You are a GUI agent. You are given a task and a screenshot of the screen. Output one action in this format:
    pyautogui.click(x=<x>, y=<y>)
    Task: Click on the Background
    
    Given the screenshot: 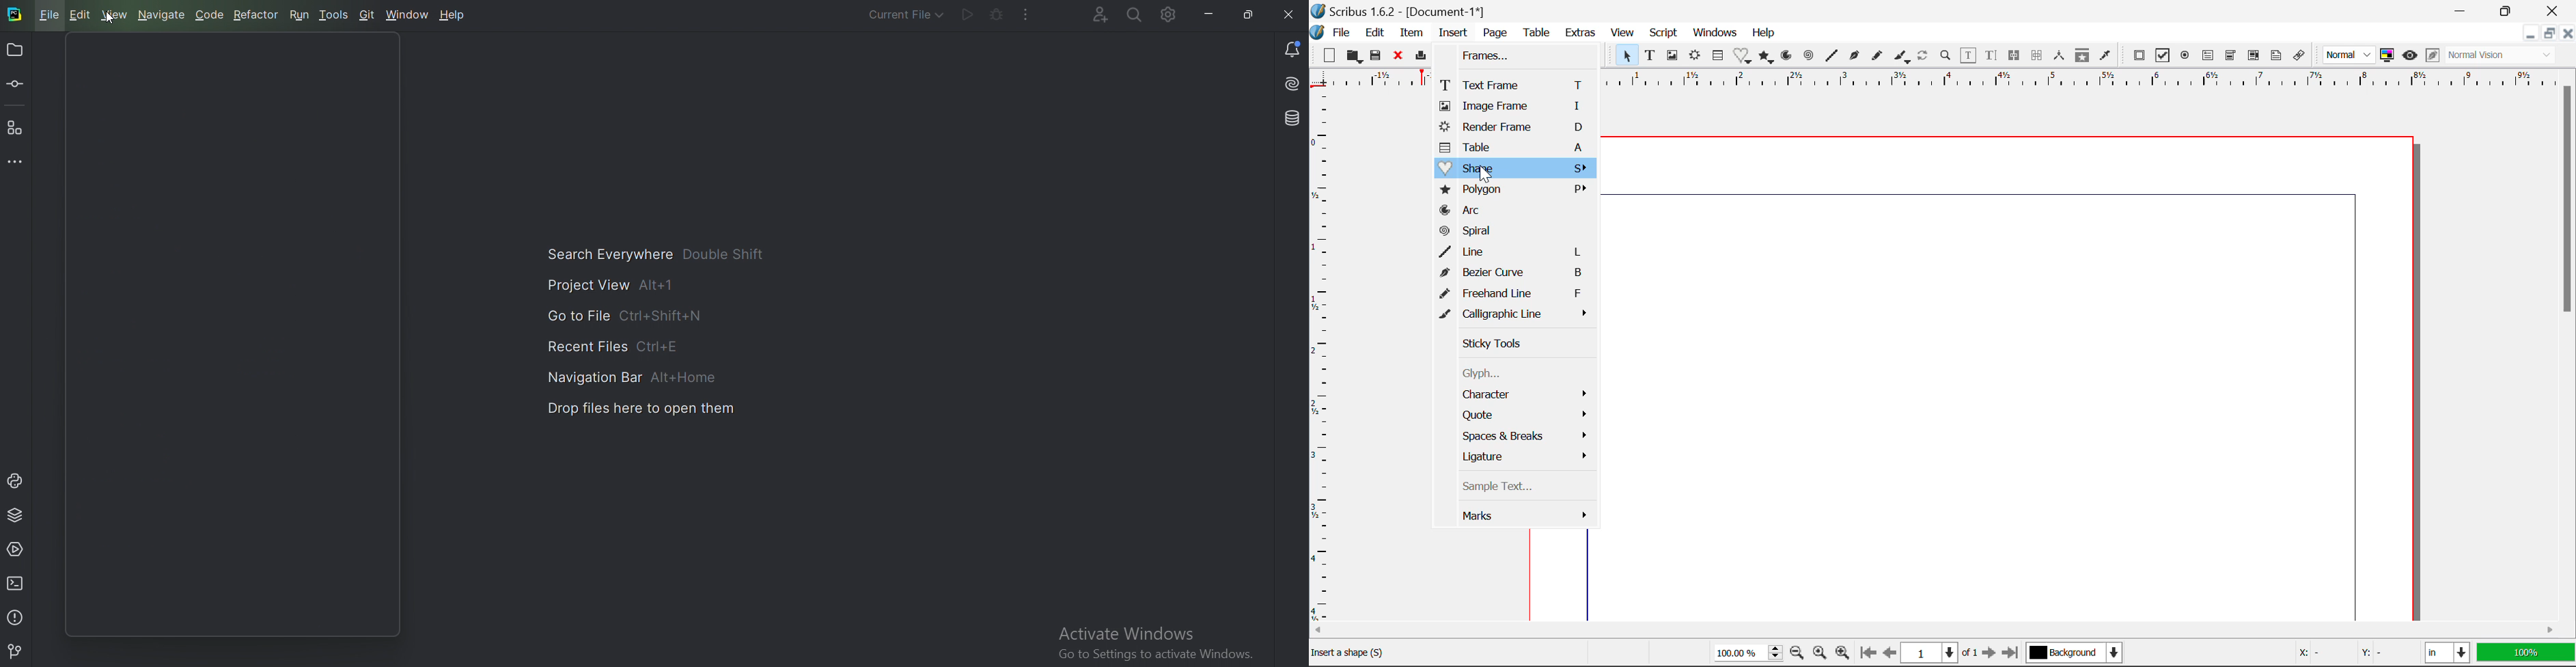 What is the action you would take?
    pyautogui.click(x=2077, y=654)
    